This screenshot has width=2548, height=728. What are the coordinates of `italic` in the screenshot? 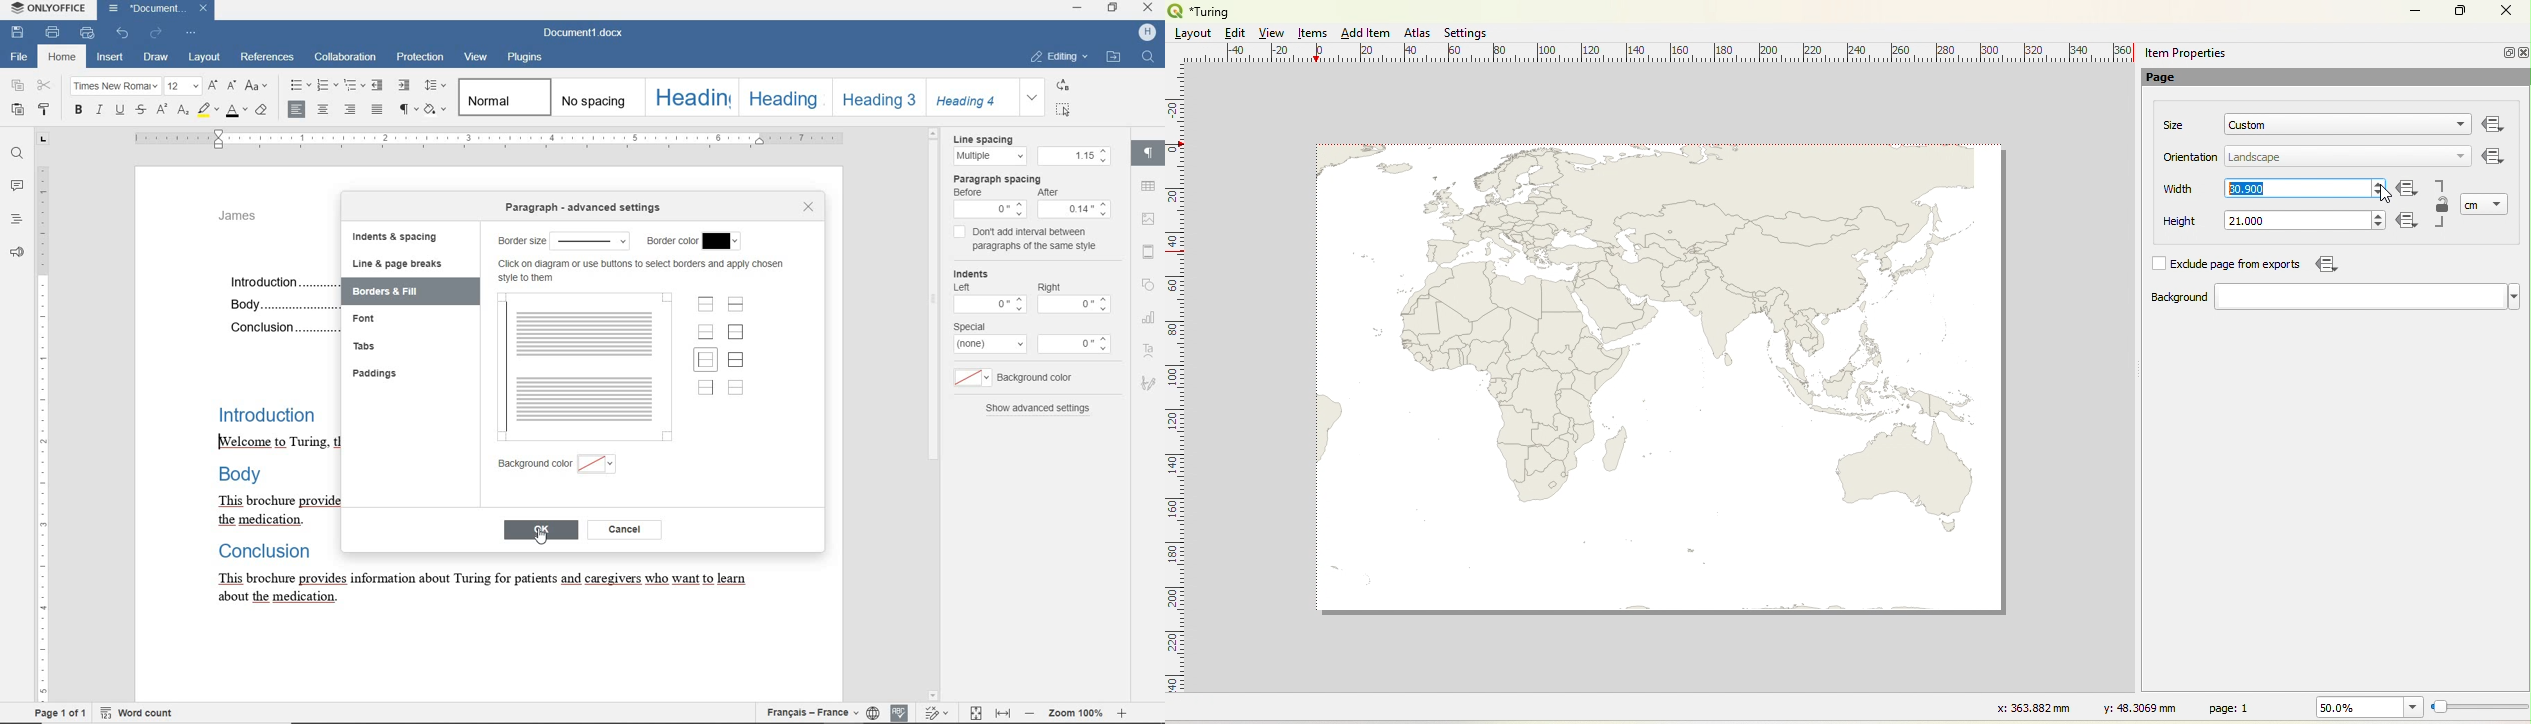 It's located at (99, 111).